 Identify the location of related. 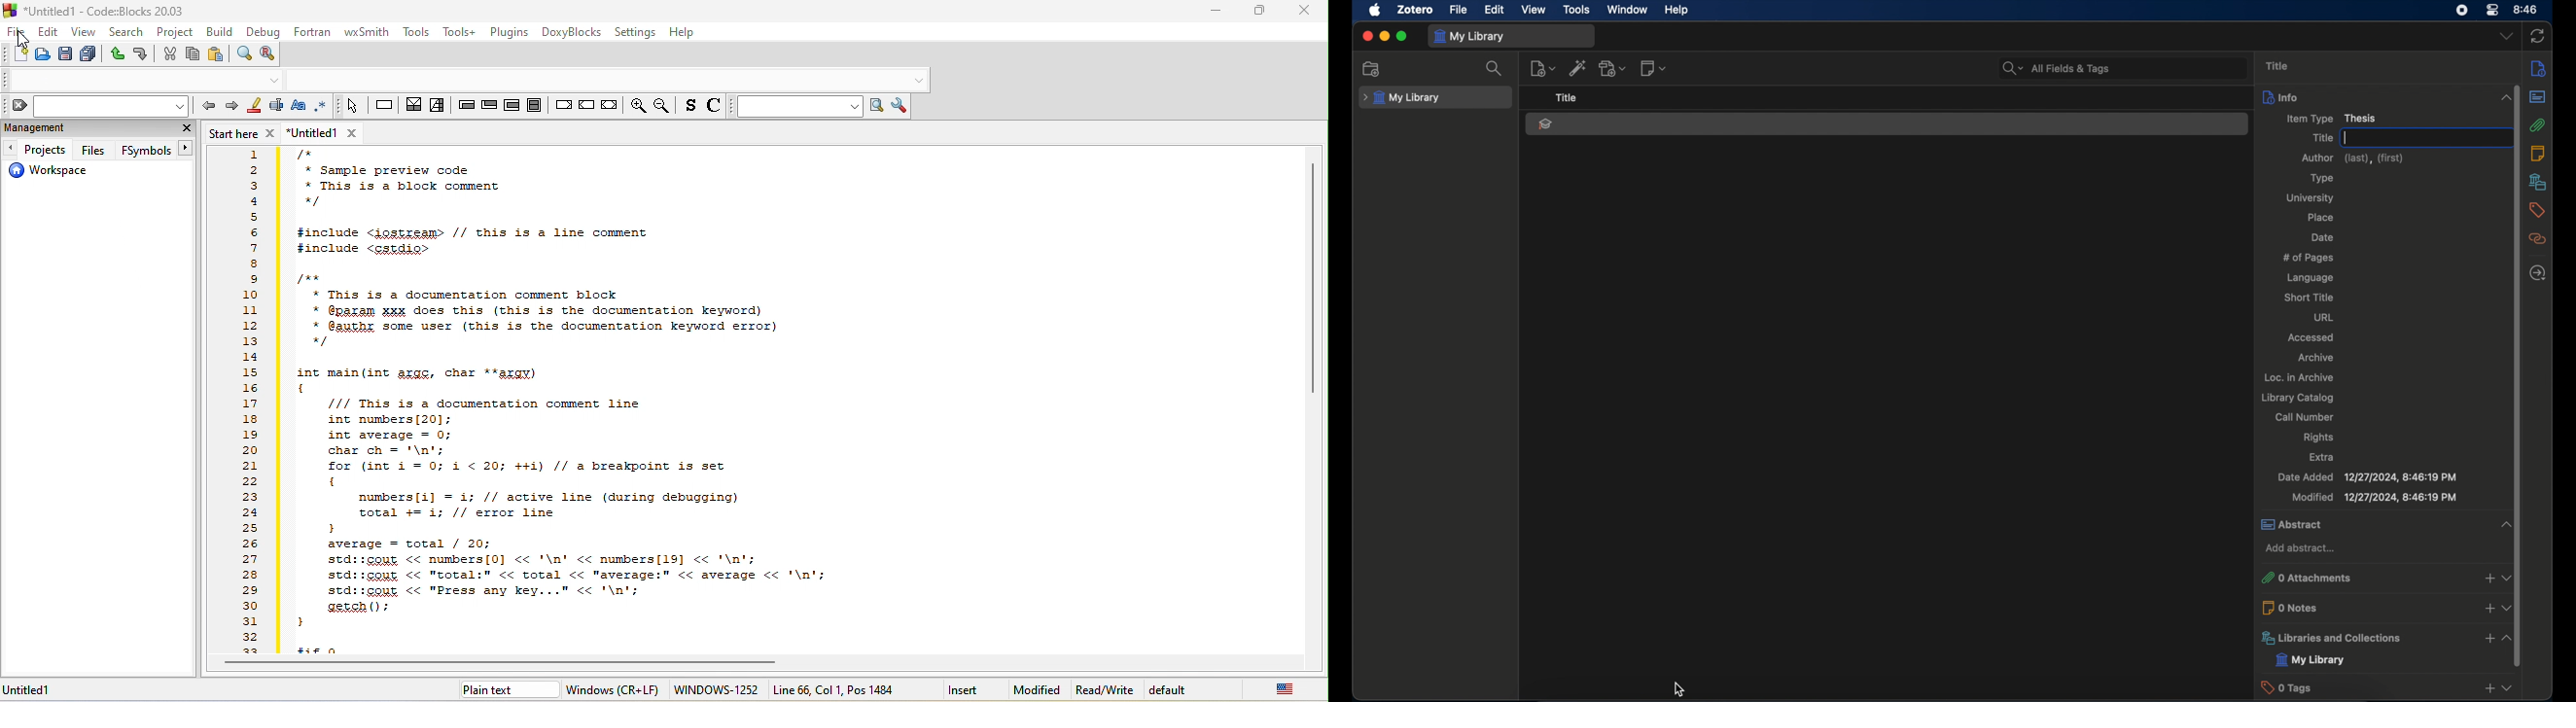
(2539, 239).